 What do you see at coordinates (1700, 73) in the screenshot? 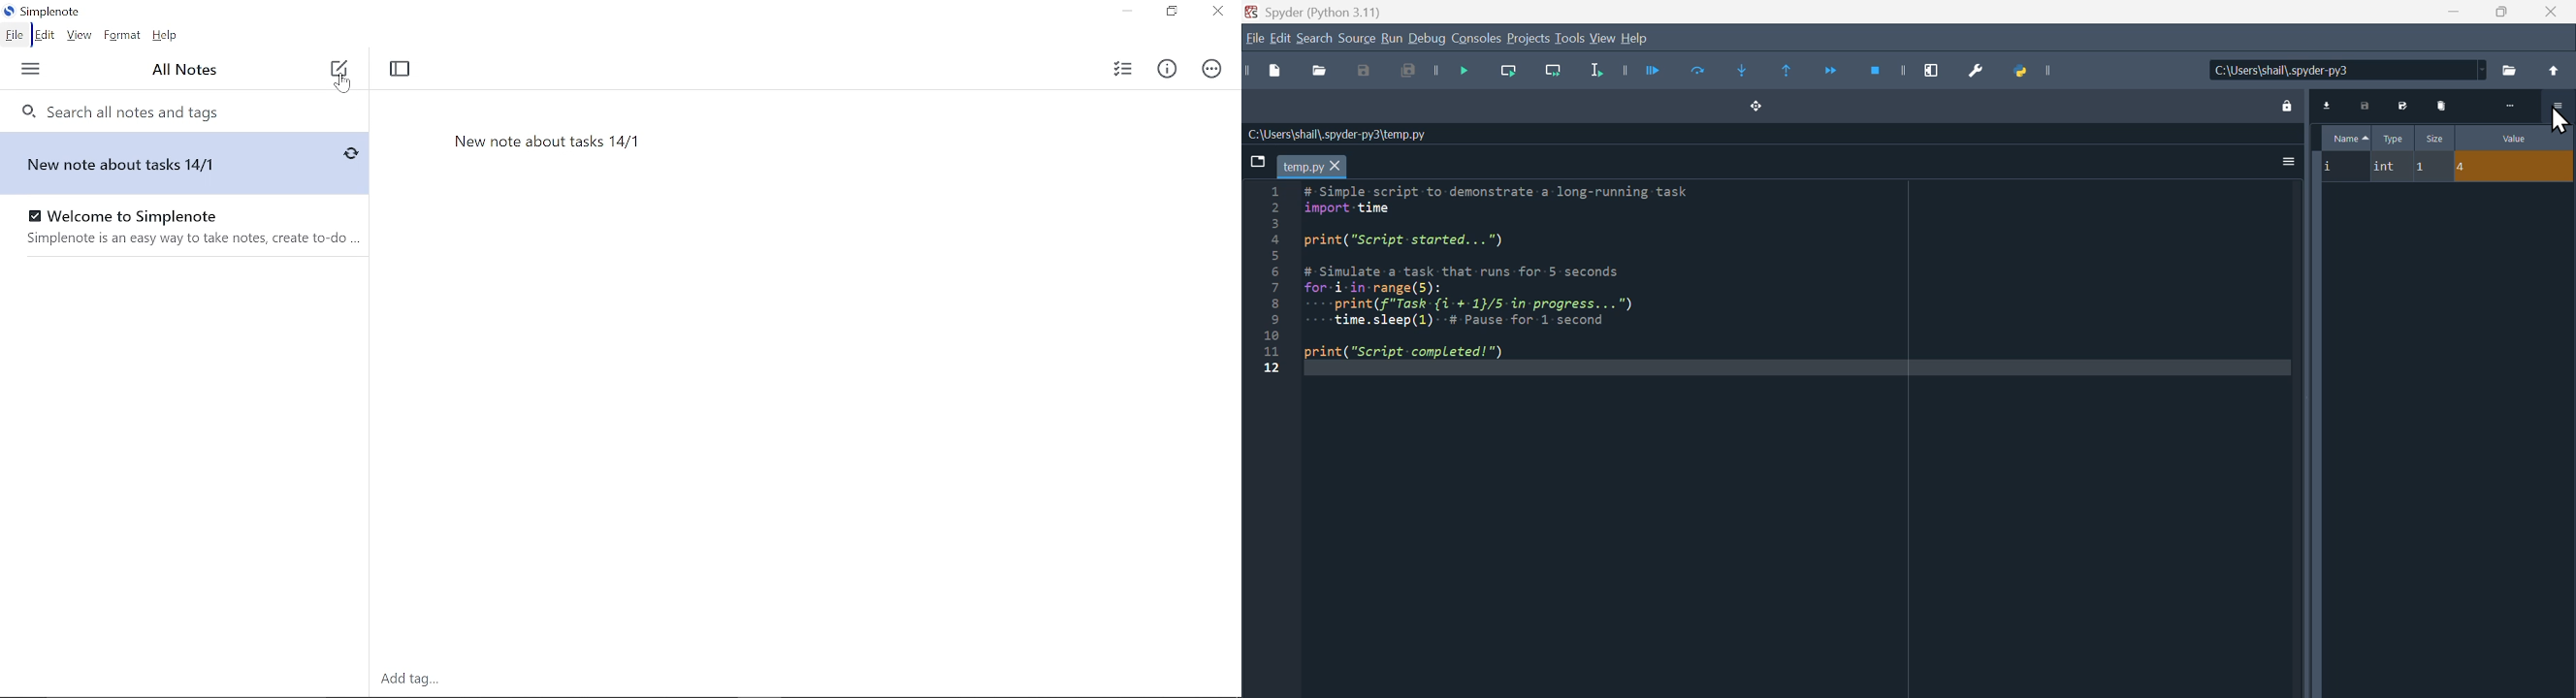
I see `Run current cell` at bounding box center [1700, 73].